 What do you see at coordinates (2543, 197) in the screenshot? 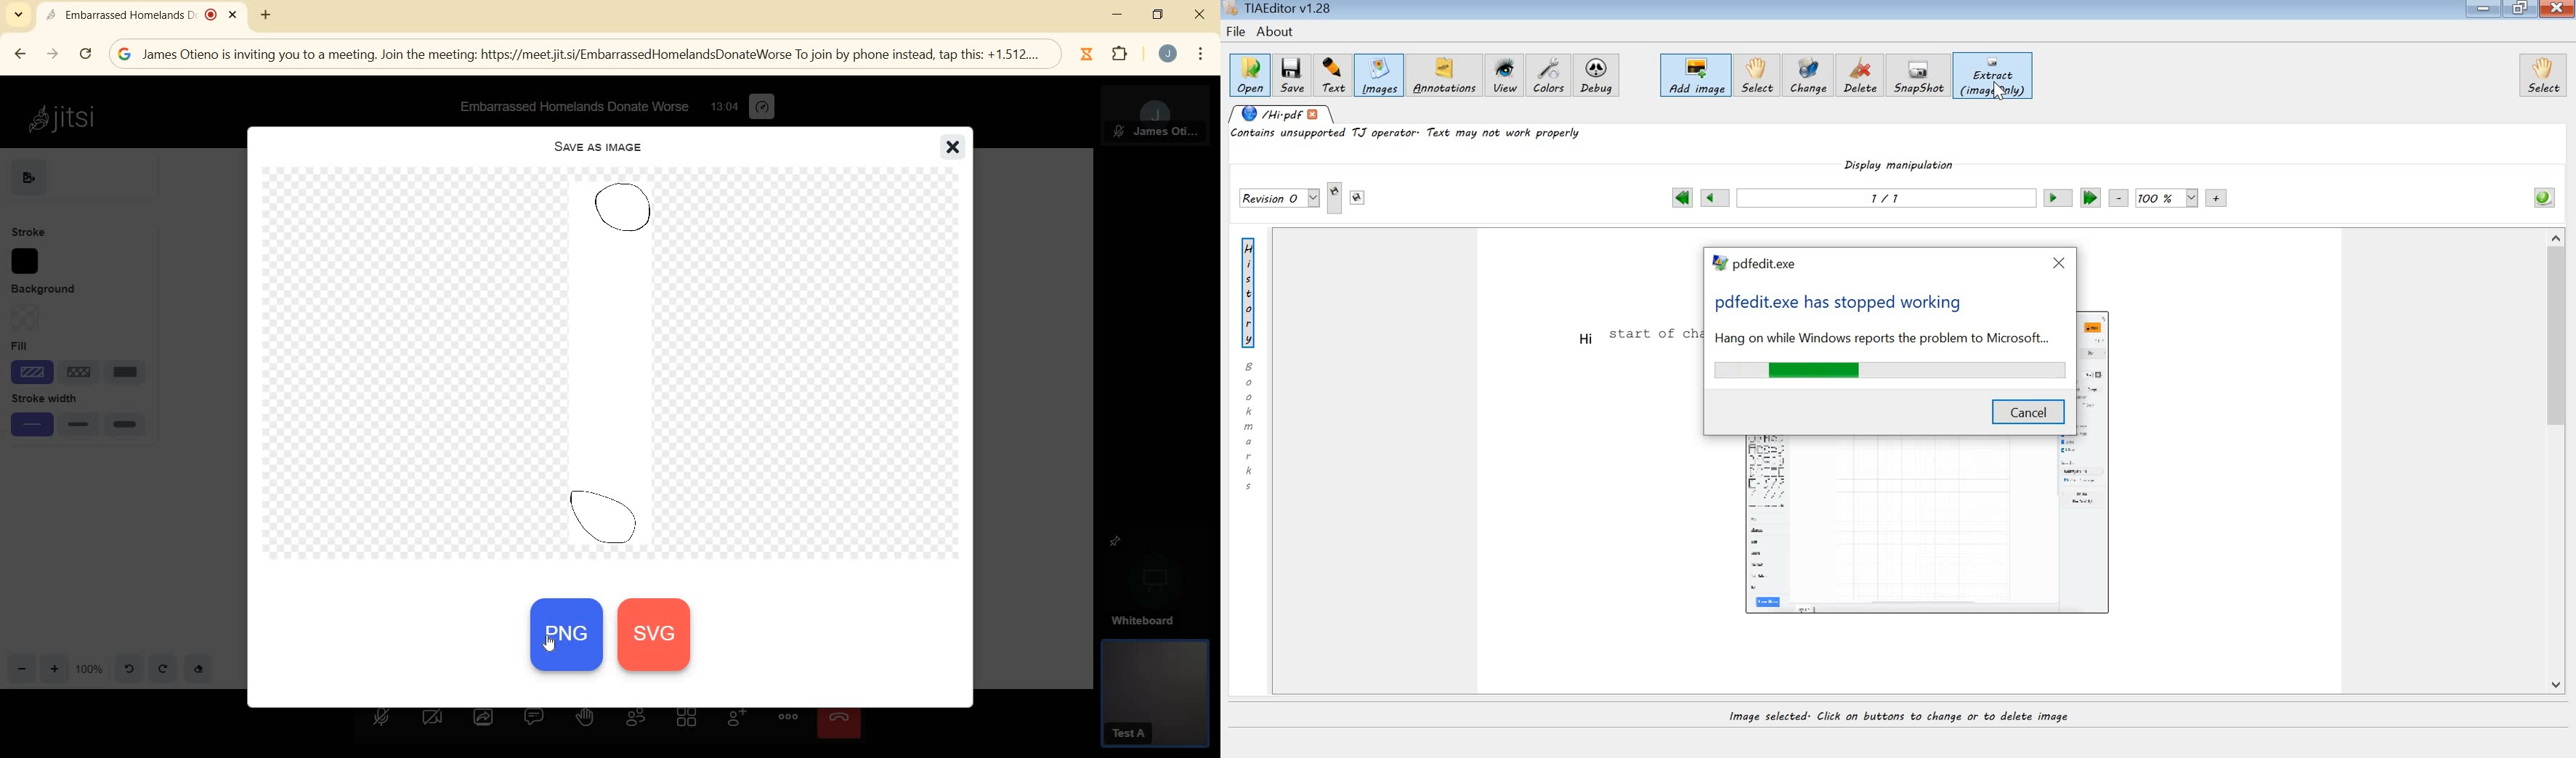
I see `info about opened pdf` at bounding box center [2543, 197].